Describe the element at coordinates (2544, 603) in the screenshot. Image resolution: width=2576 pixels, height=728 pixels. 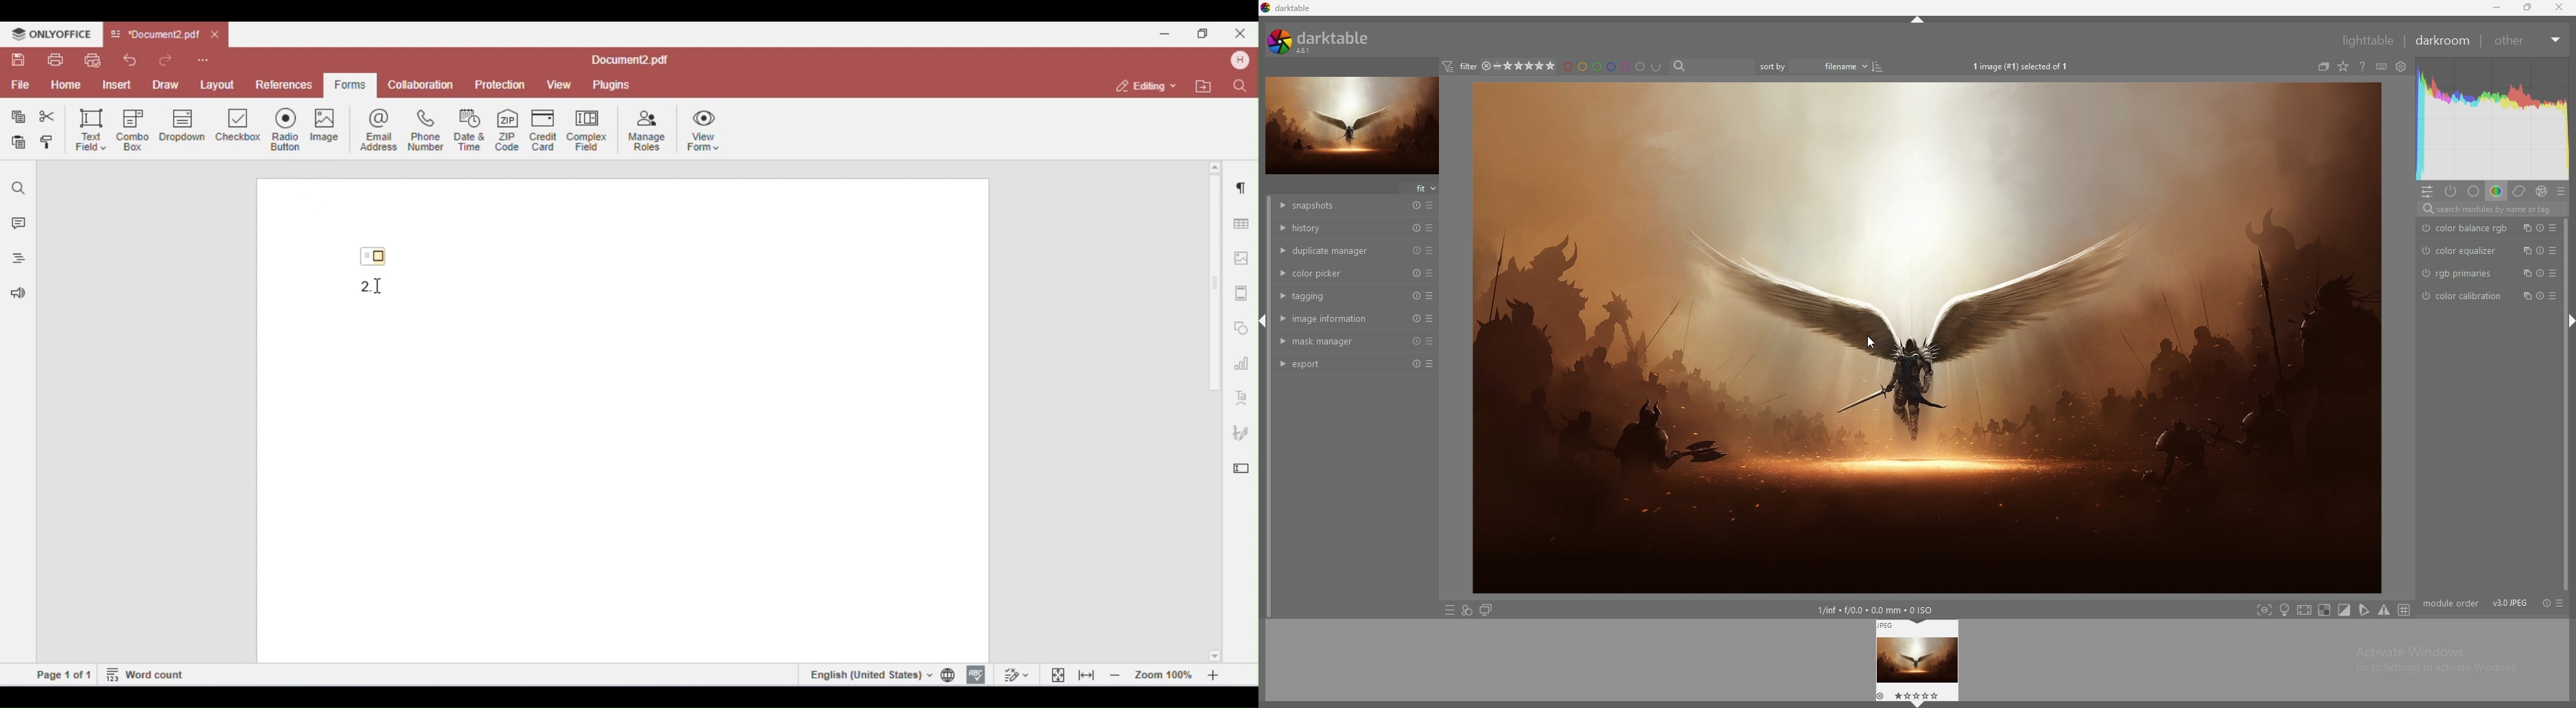
I see `reset` at that location.